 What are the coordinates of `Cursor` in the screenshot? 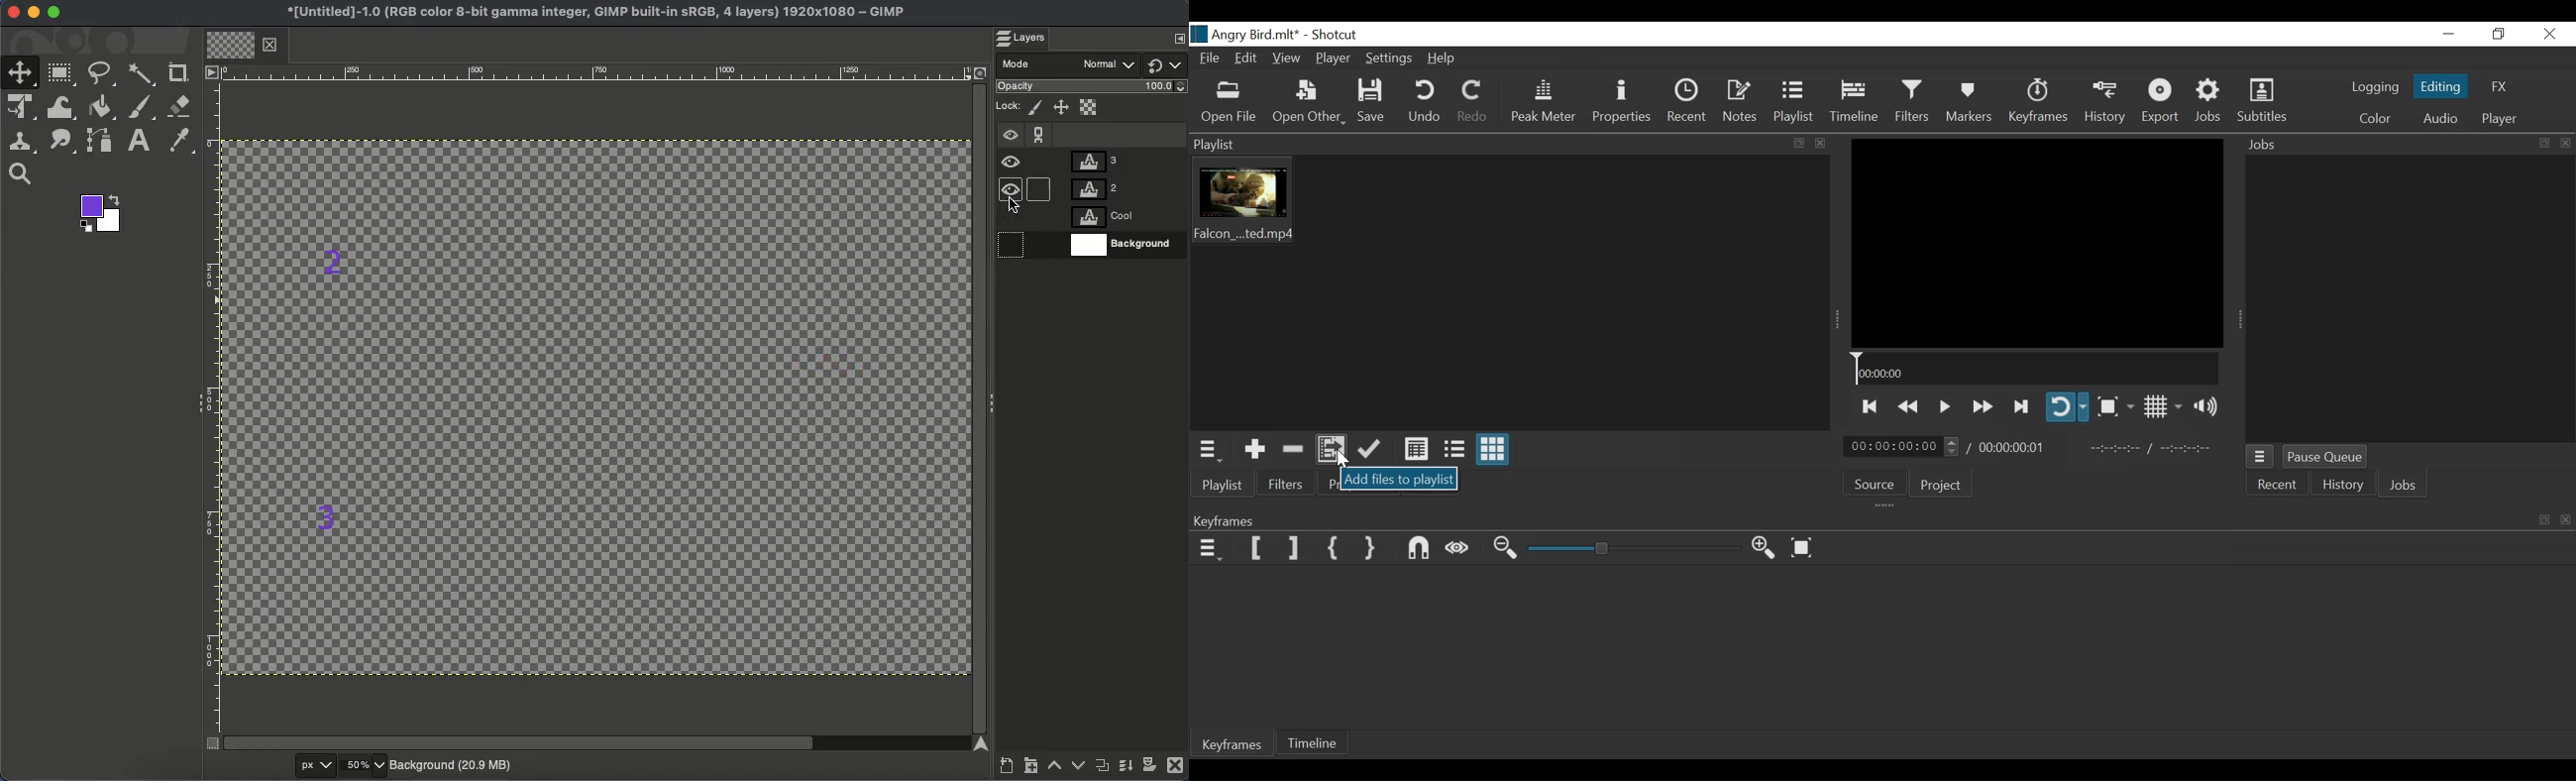 It's located at (1344, 460).